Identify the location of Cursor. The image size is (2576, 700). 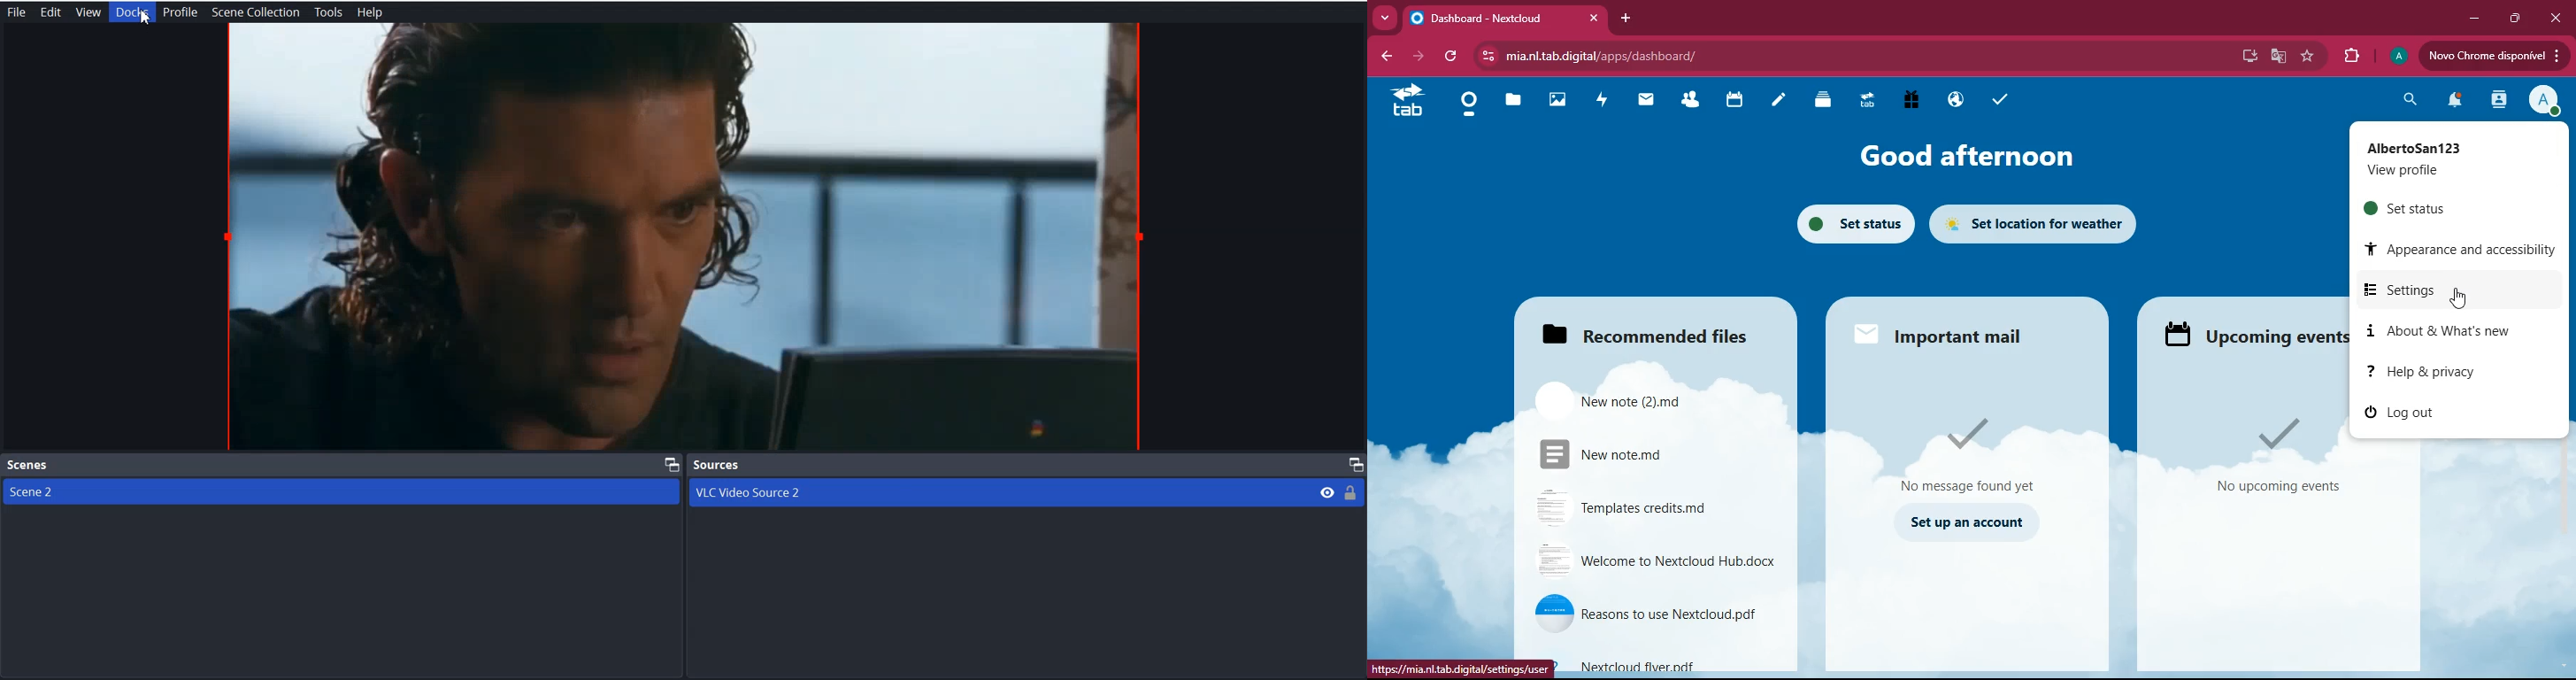
(149, 19).